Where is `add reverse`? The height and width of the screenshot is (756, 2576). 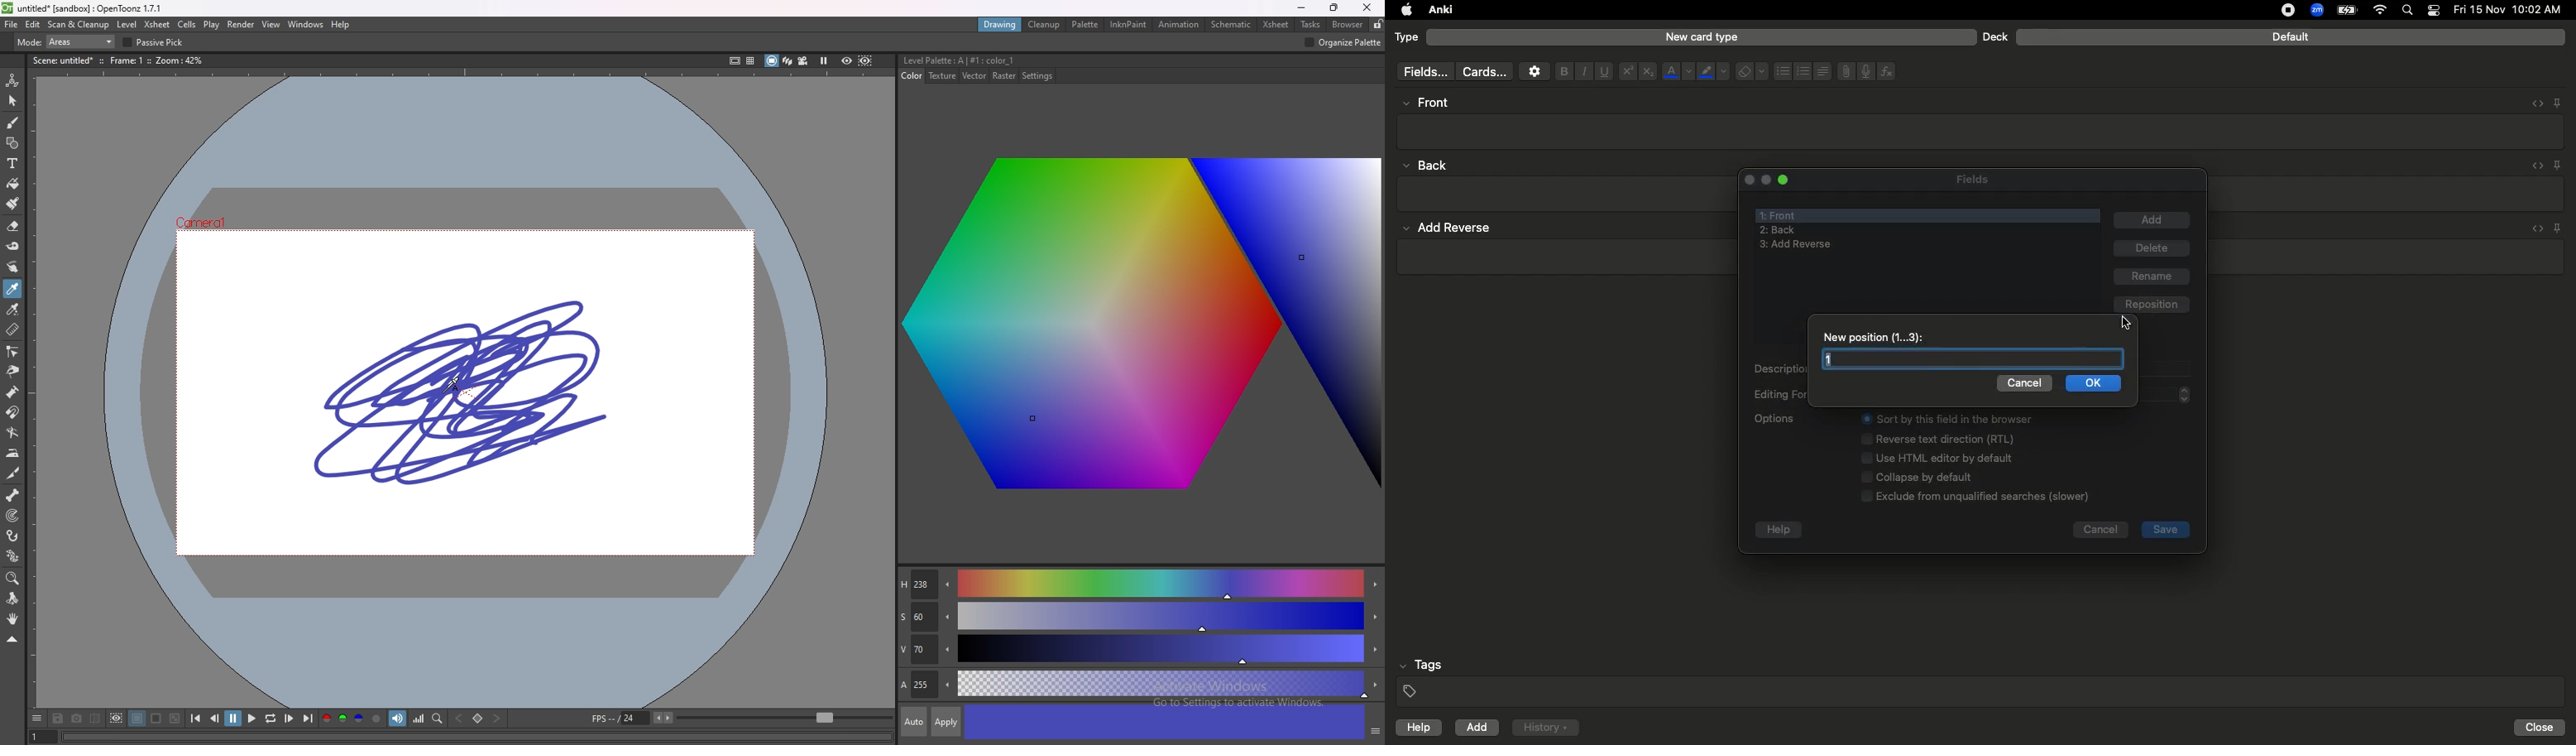
add reverse is located at coordinates (1796, 244).